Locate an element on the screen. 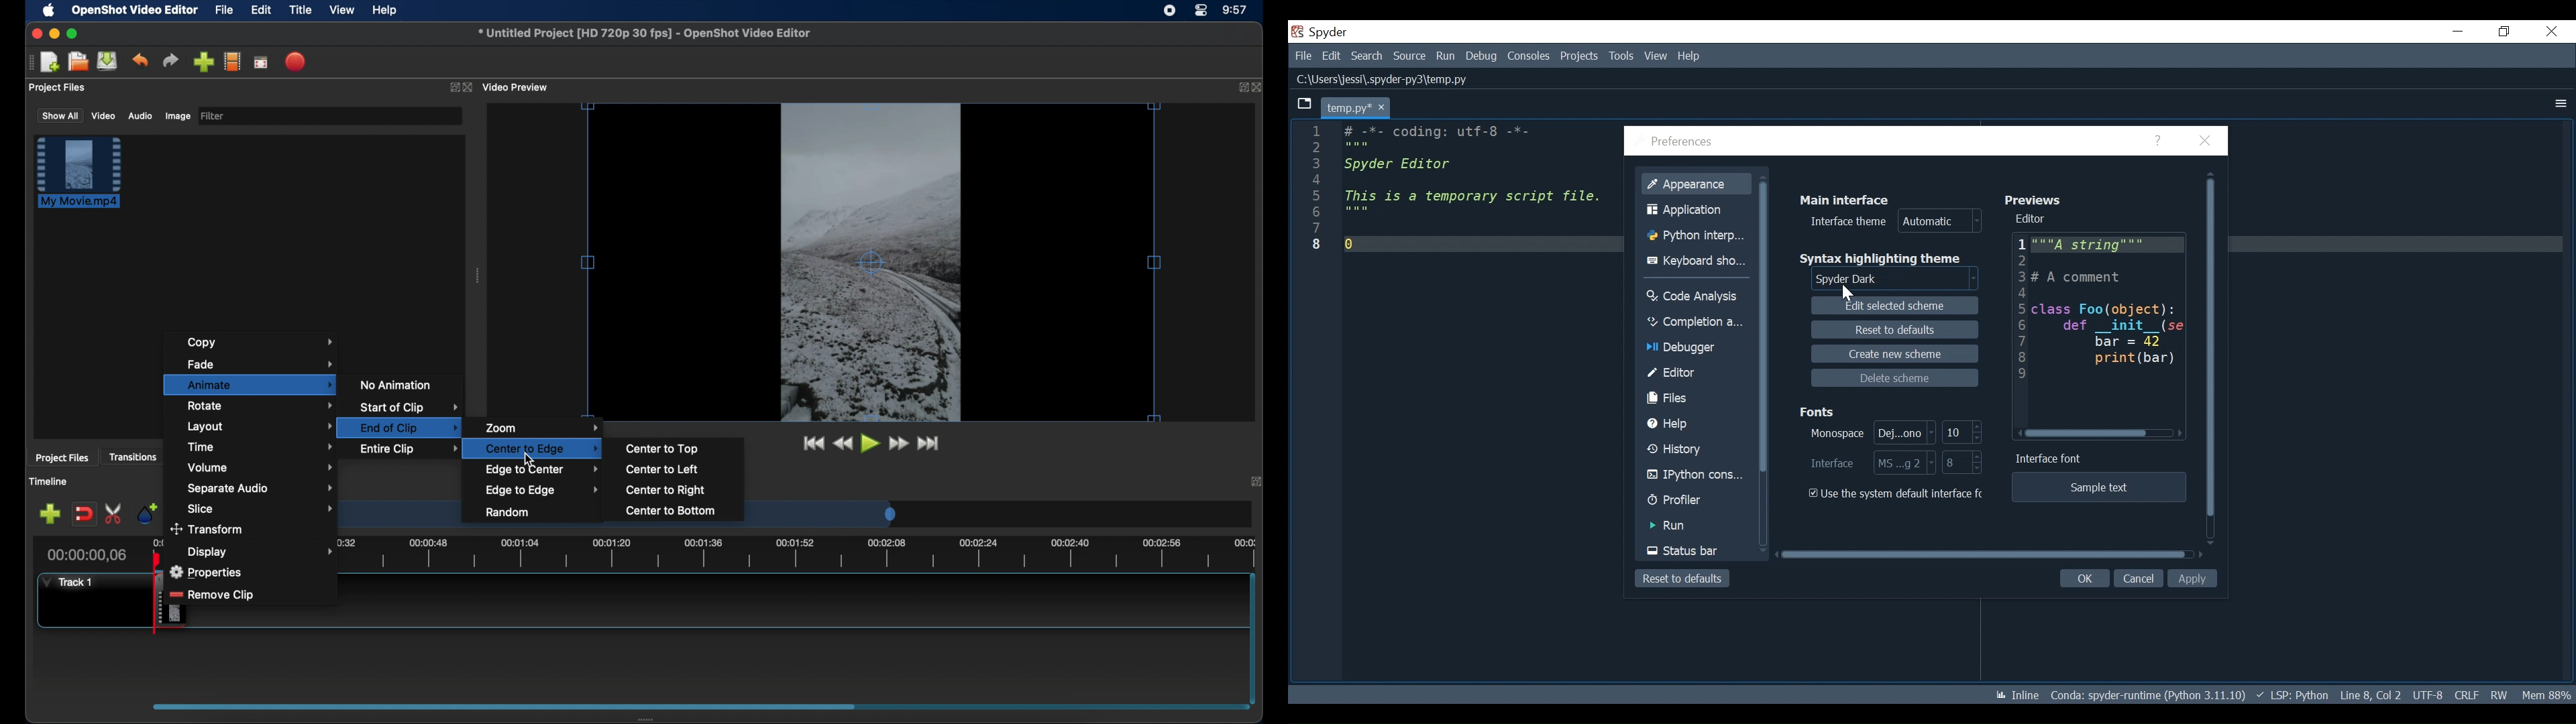 This screenshot has height=728, width=2576. Debug is located at coordinates (1481, 56).